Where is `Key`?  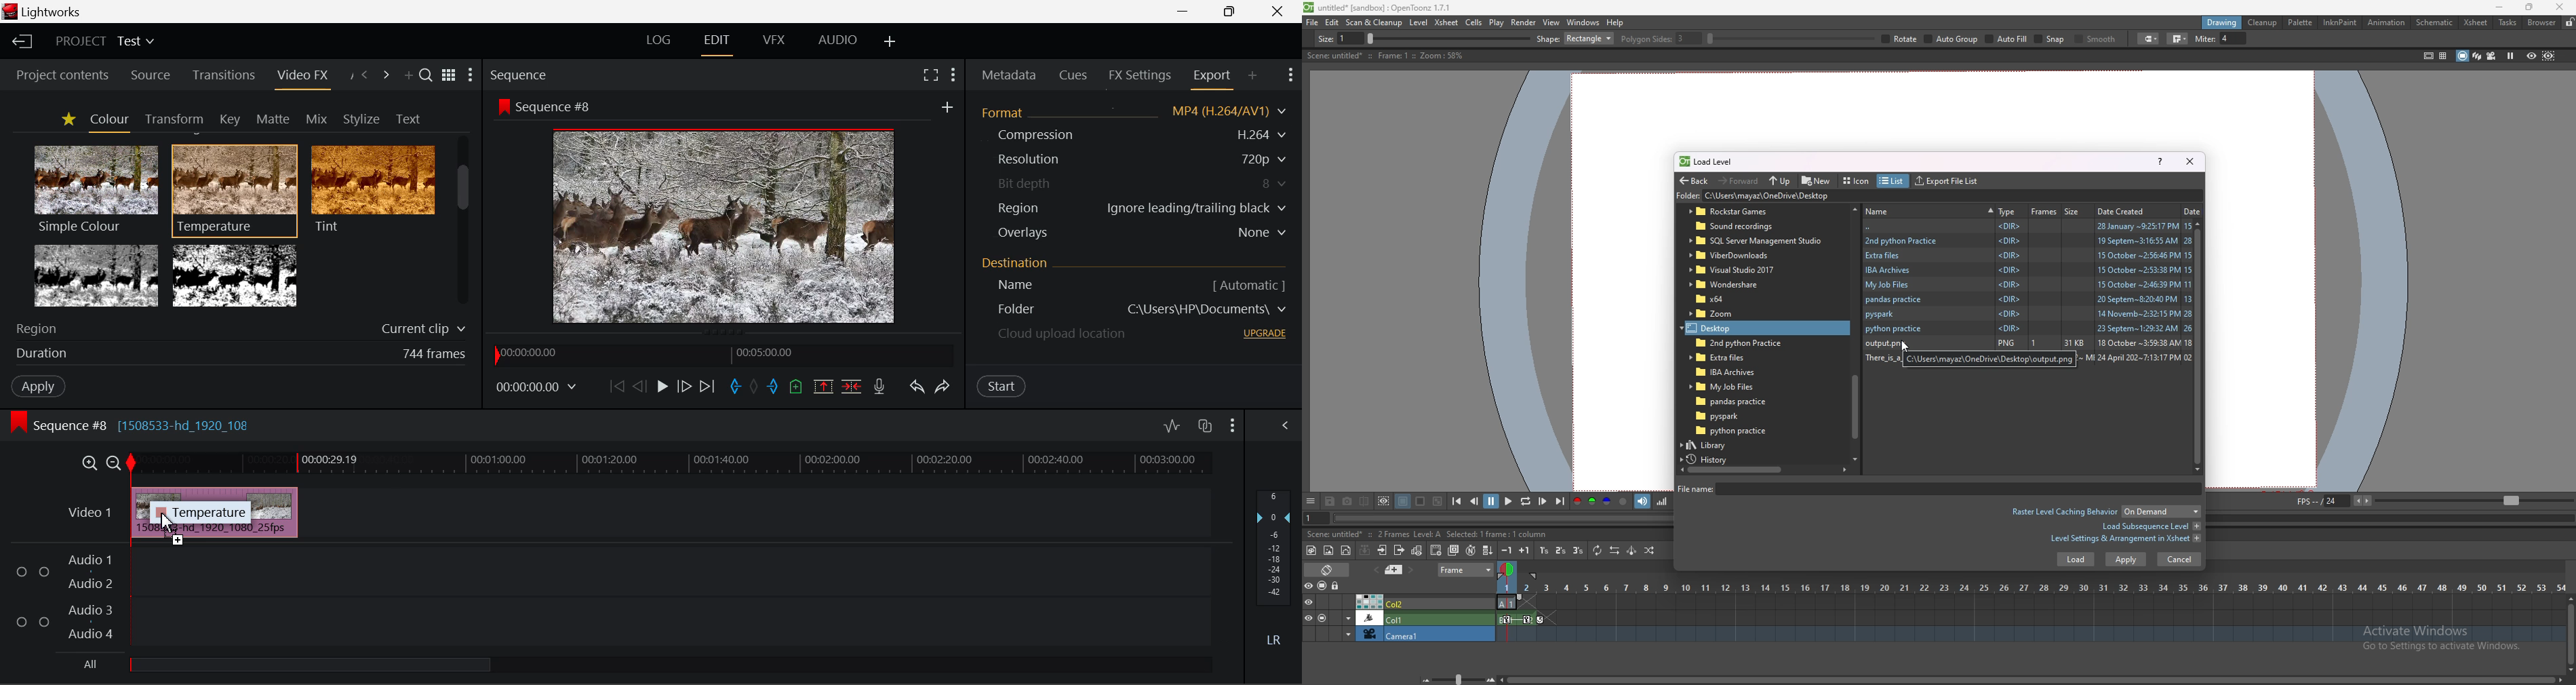
Key is located at coordinates (229, 119).